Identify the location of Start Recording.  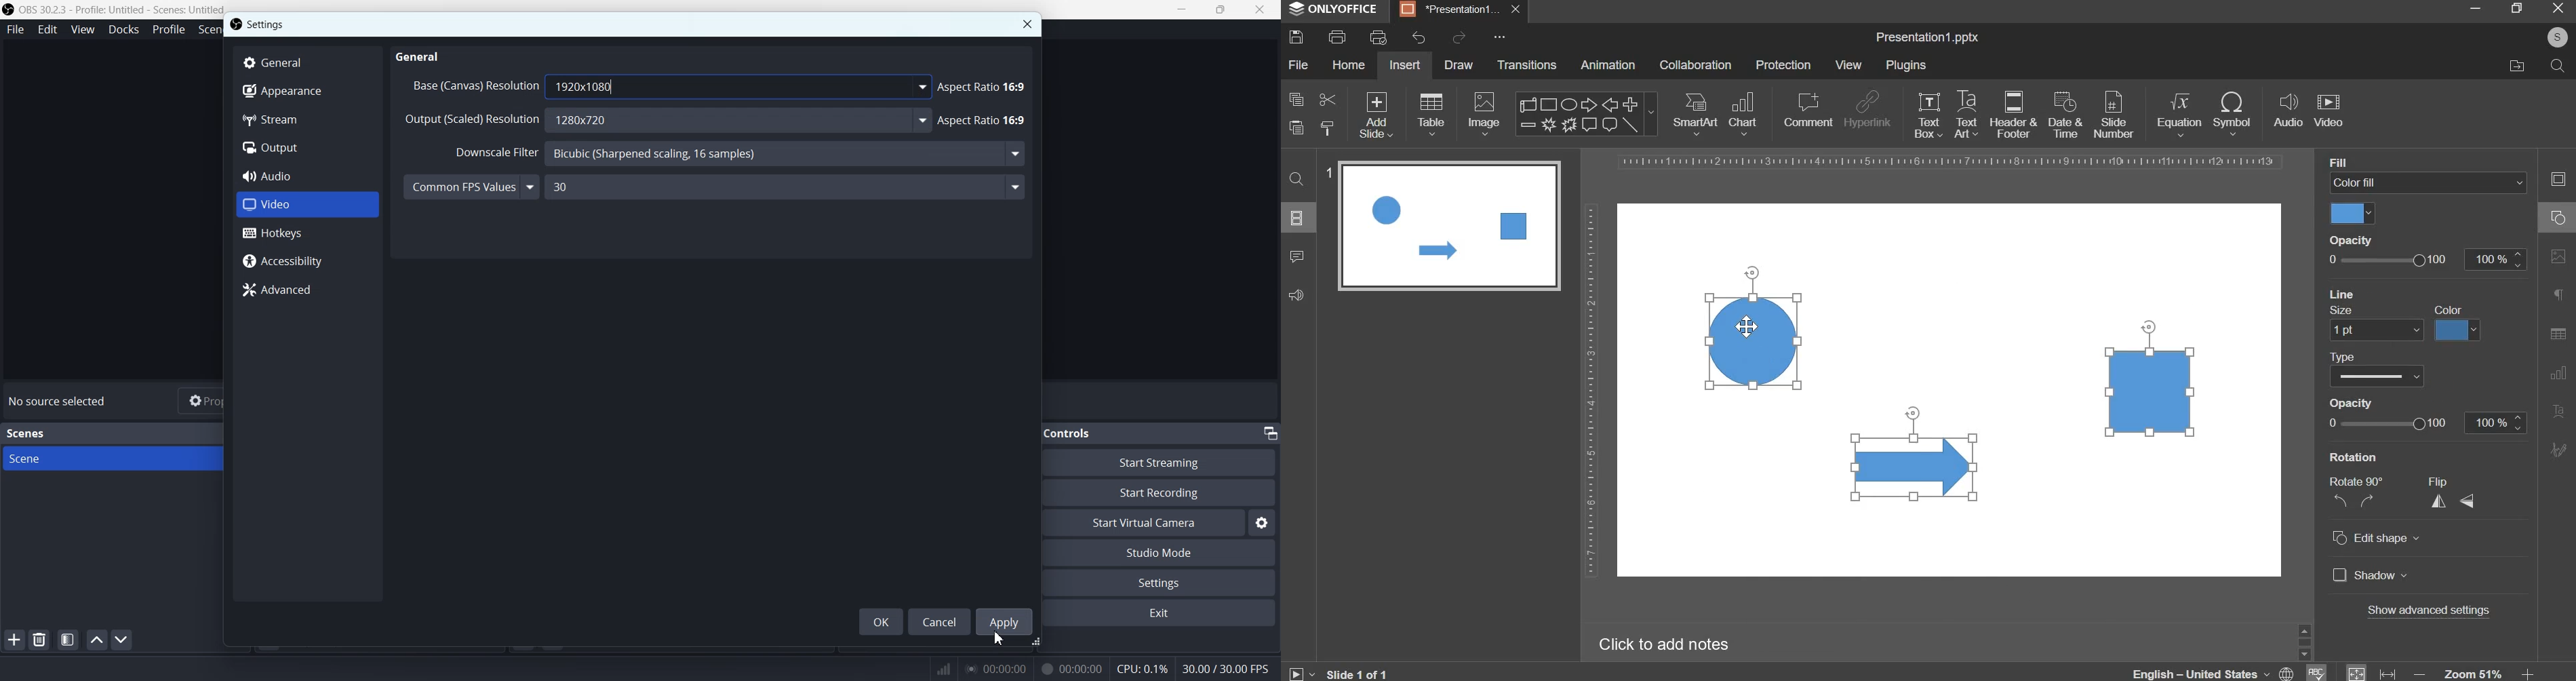
(1172, 493).